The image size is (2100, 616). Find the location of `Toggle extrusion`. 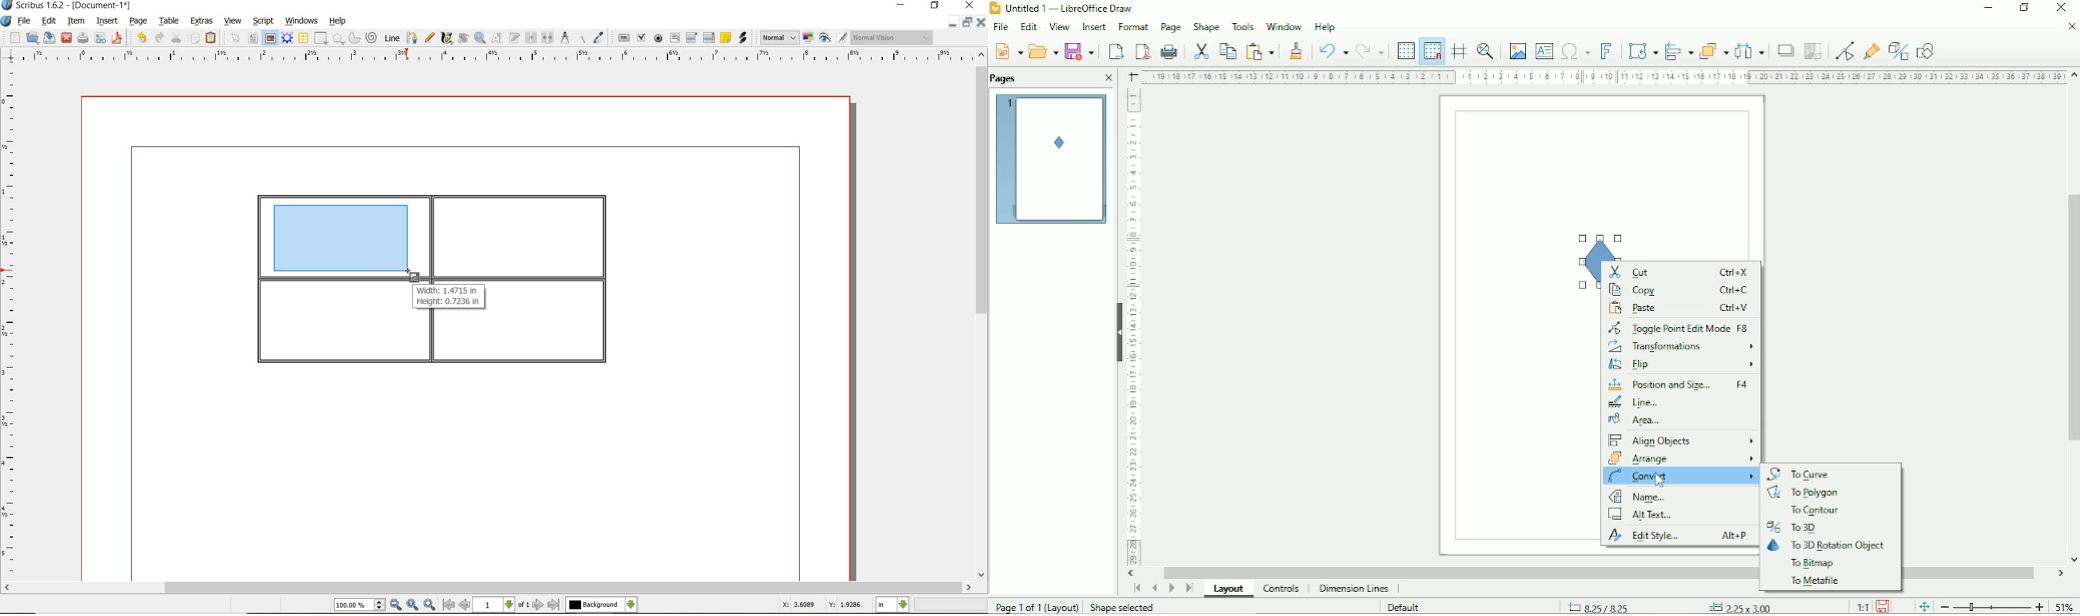

Toggle extrusion is located at coordinates (1898, 49).